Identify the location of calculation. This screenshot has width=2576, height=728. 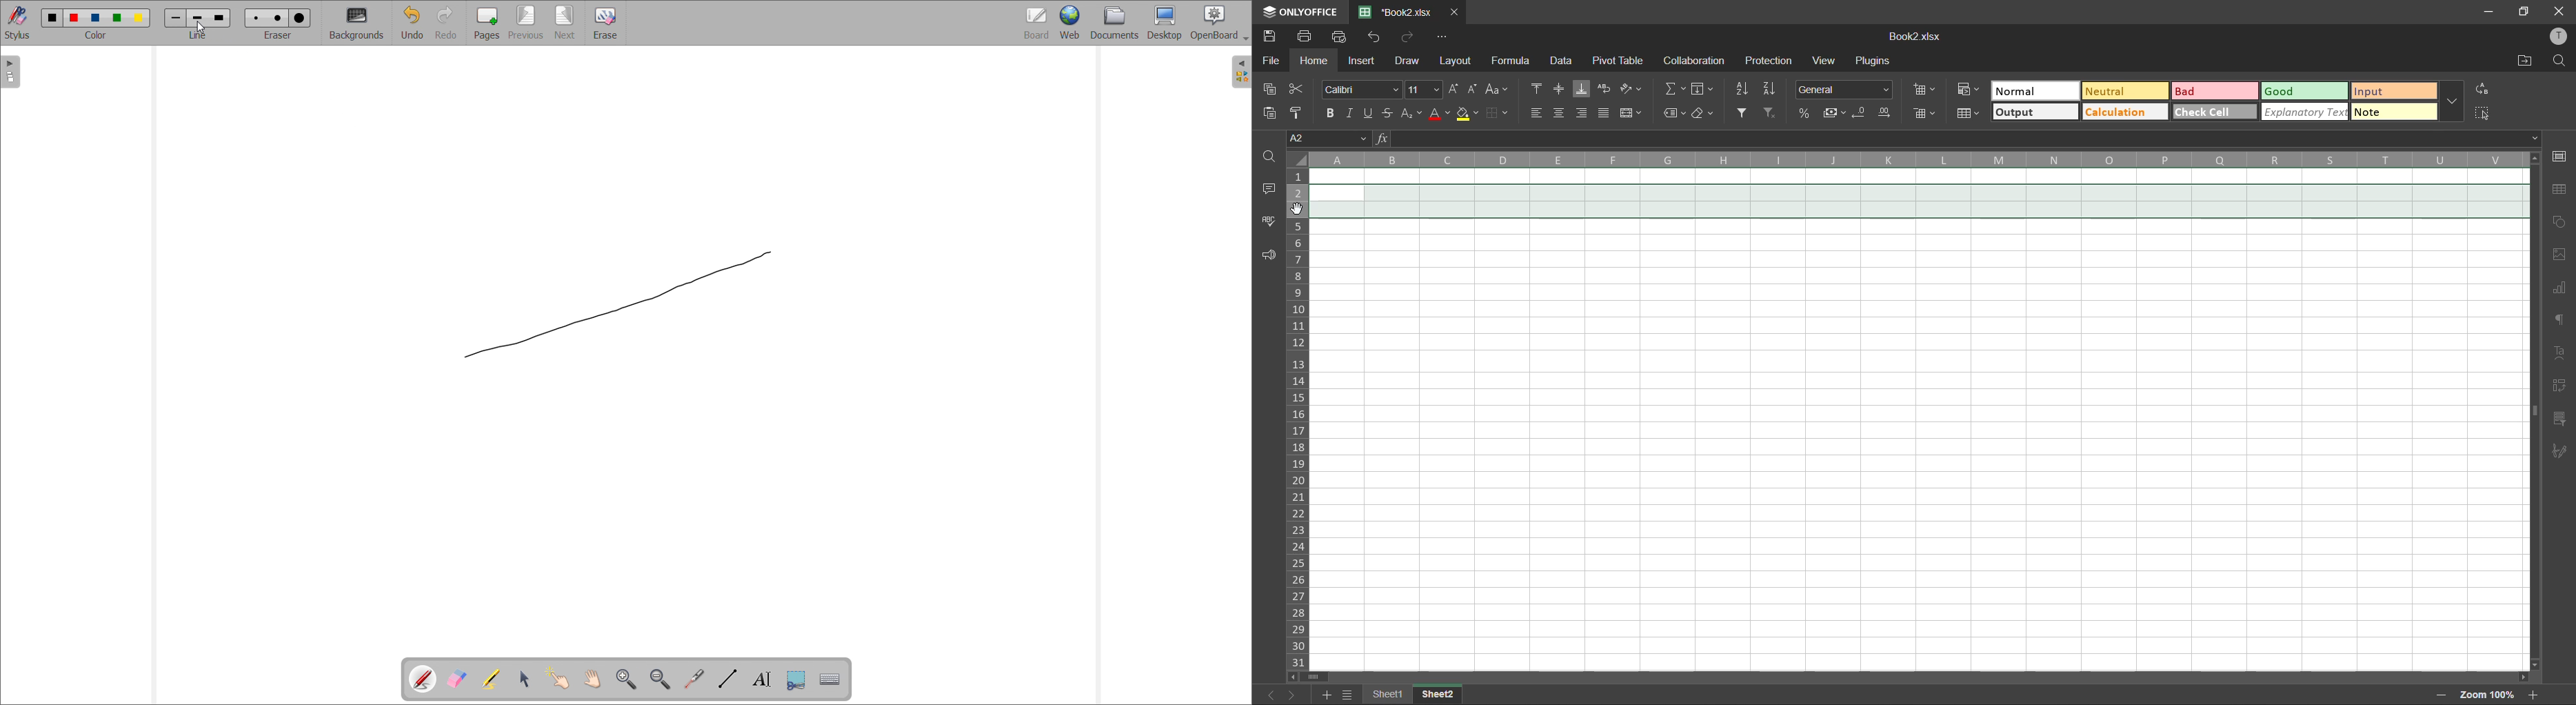
(2124, 112).